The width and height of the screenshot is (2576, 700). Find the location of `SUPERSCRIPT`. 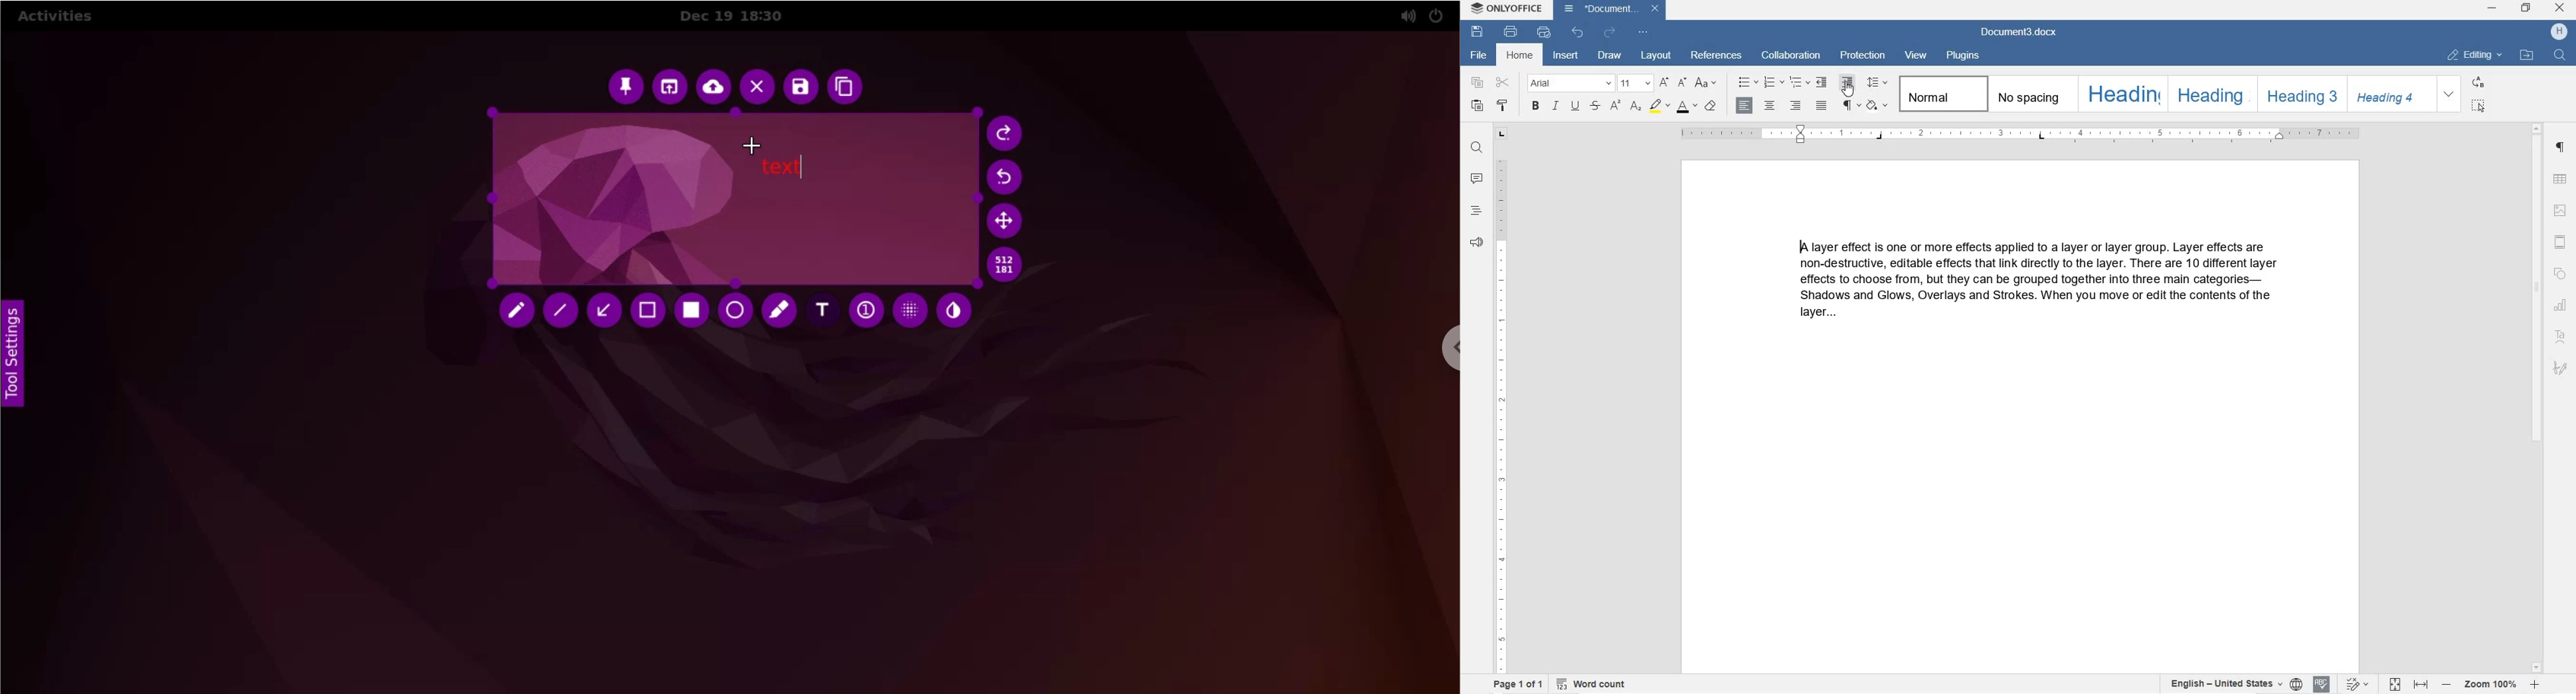

SUPERSCRIPT is located at coordinates (1635, 110).